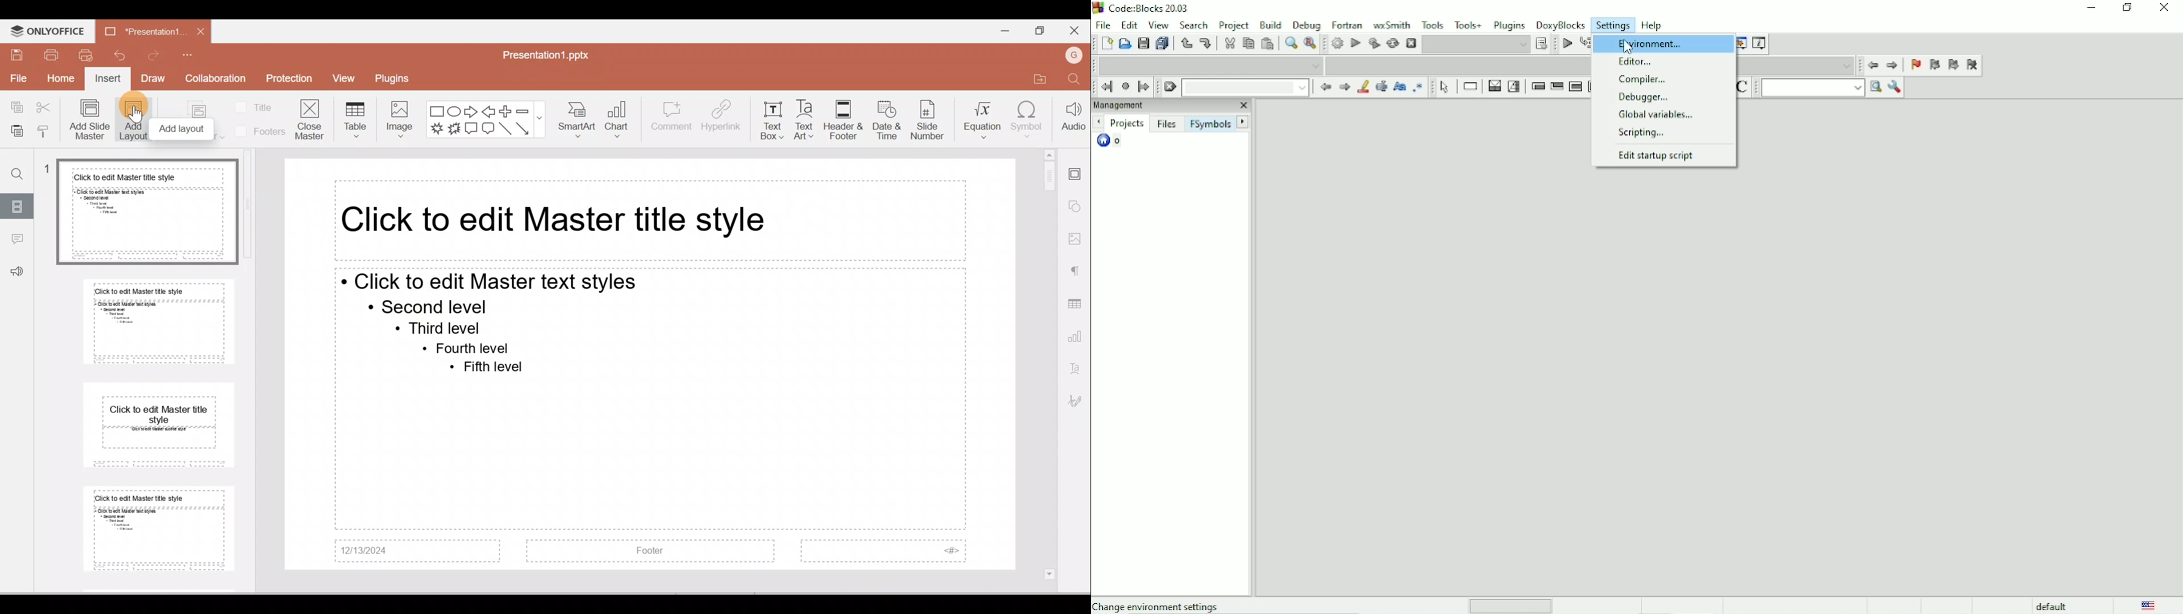  Describe the element at coordinates (1470, 86) in the screenshot. I see `Instruction` at that location.